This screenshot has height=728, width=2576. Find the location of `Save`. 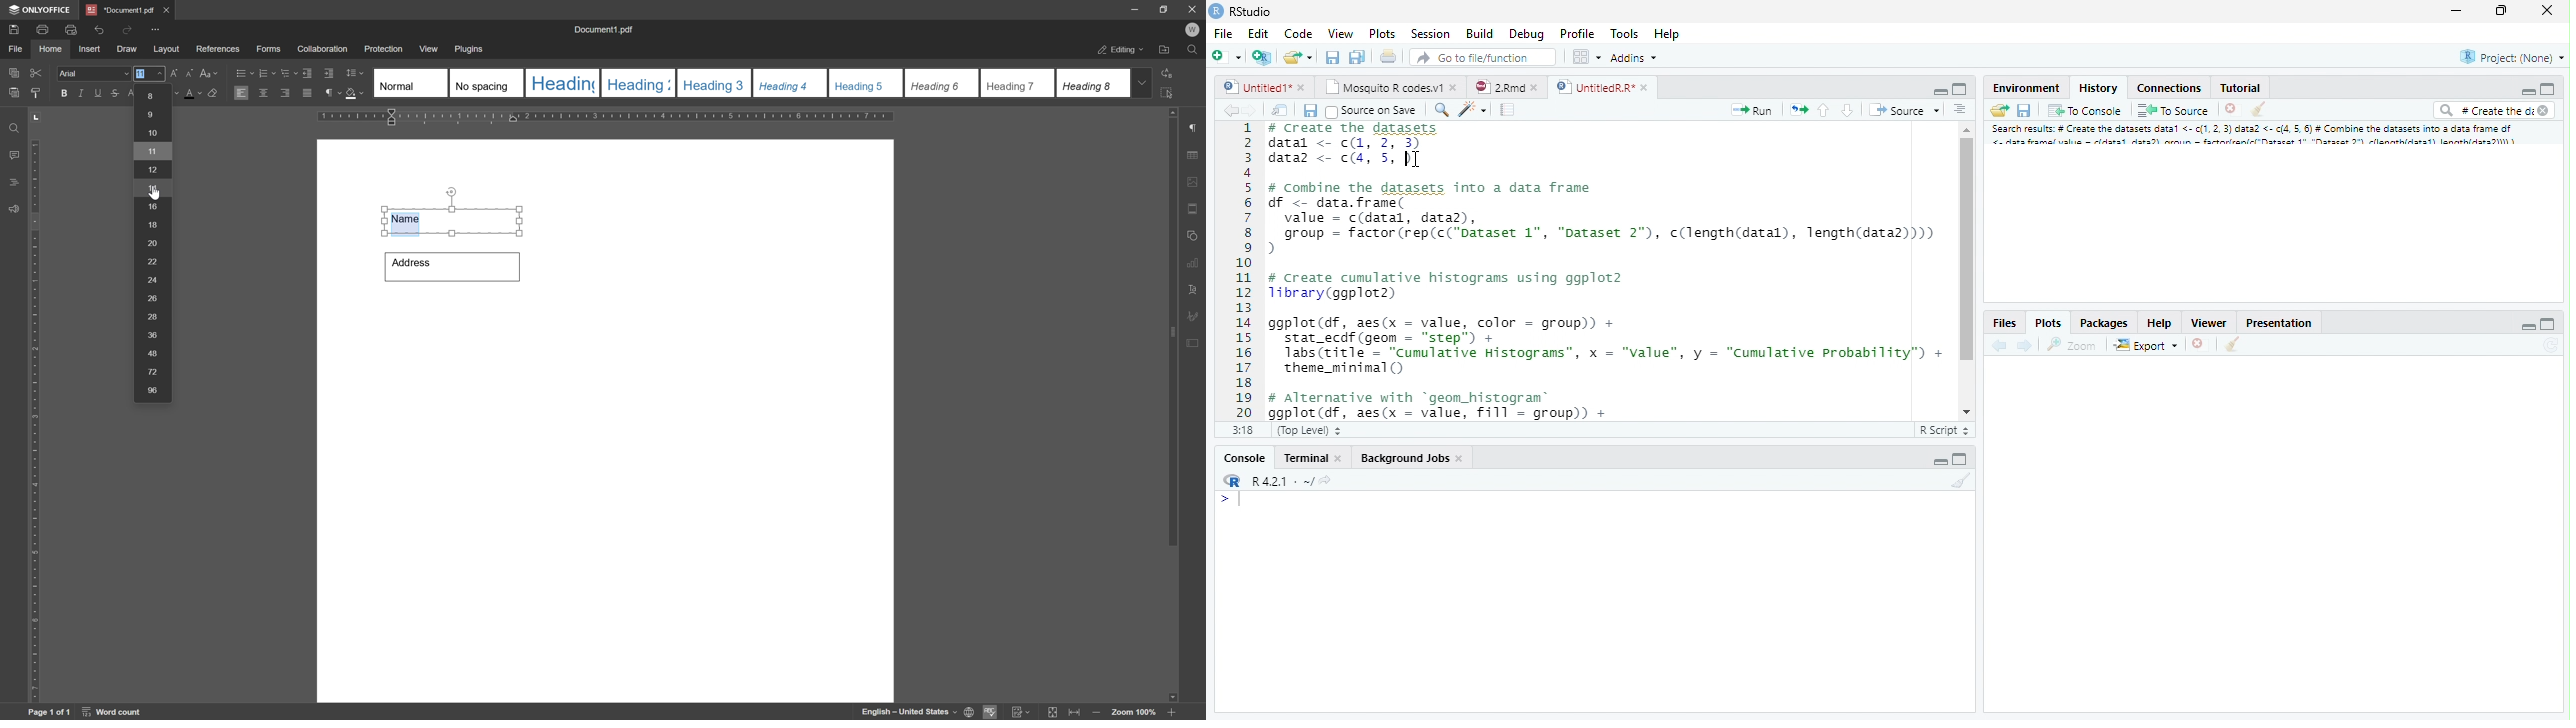

Save is located at coordinates (1310, 111).